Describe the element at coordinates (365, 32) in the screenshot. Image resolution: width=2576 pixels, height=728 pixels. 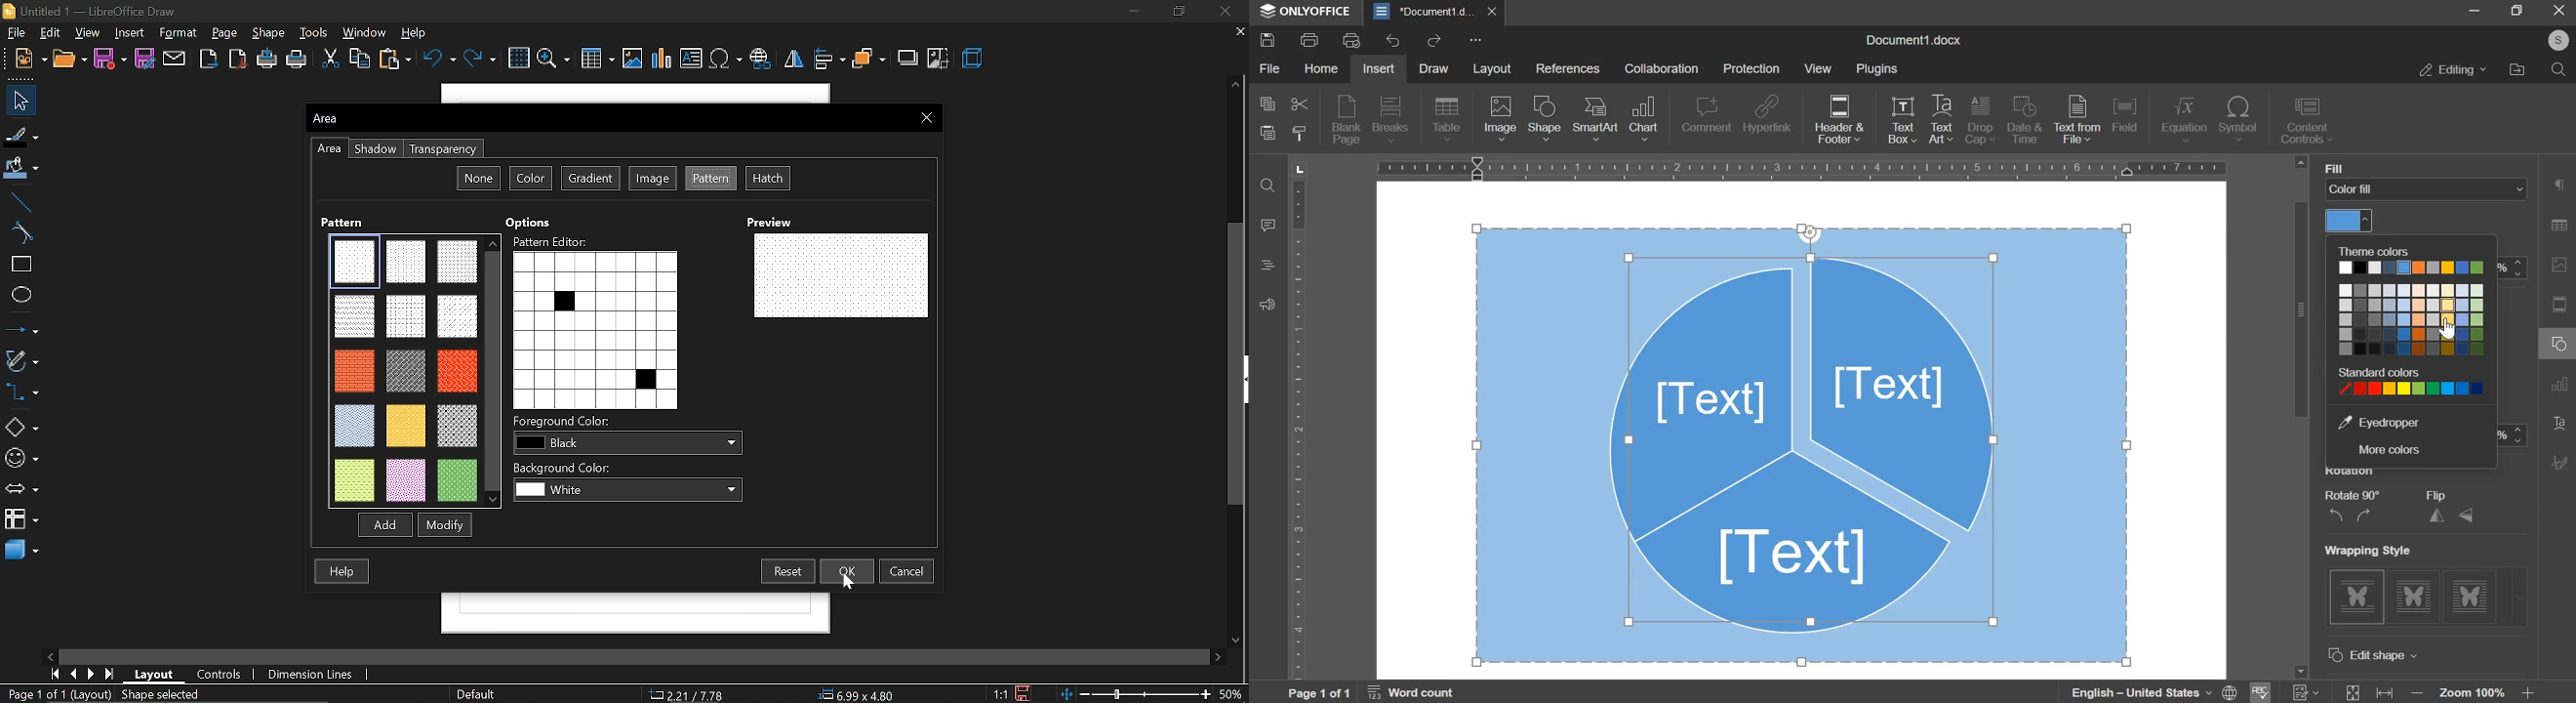
I see `window` at that location.